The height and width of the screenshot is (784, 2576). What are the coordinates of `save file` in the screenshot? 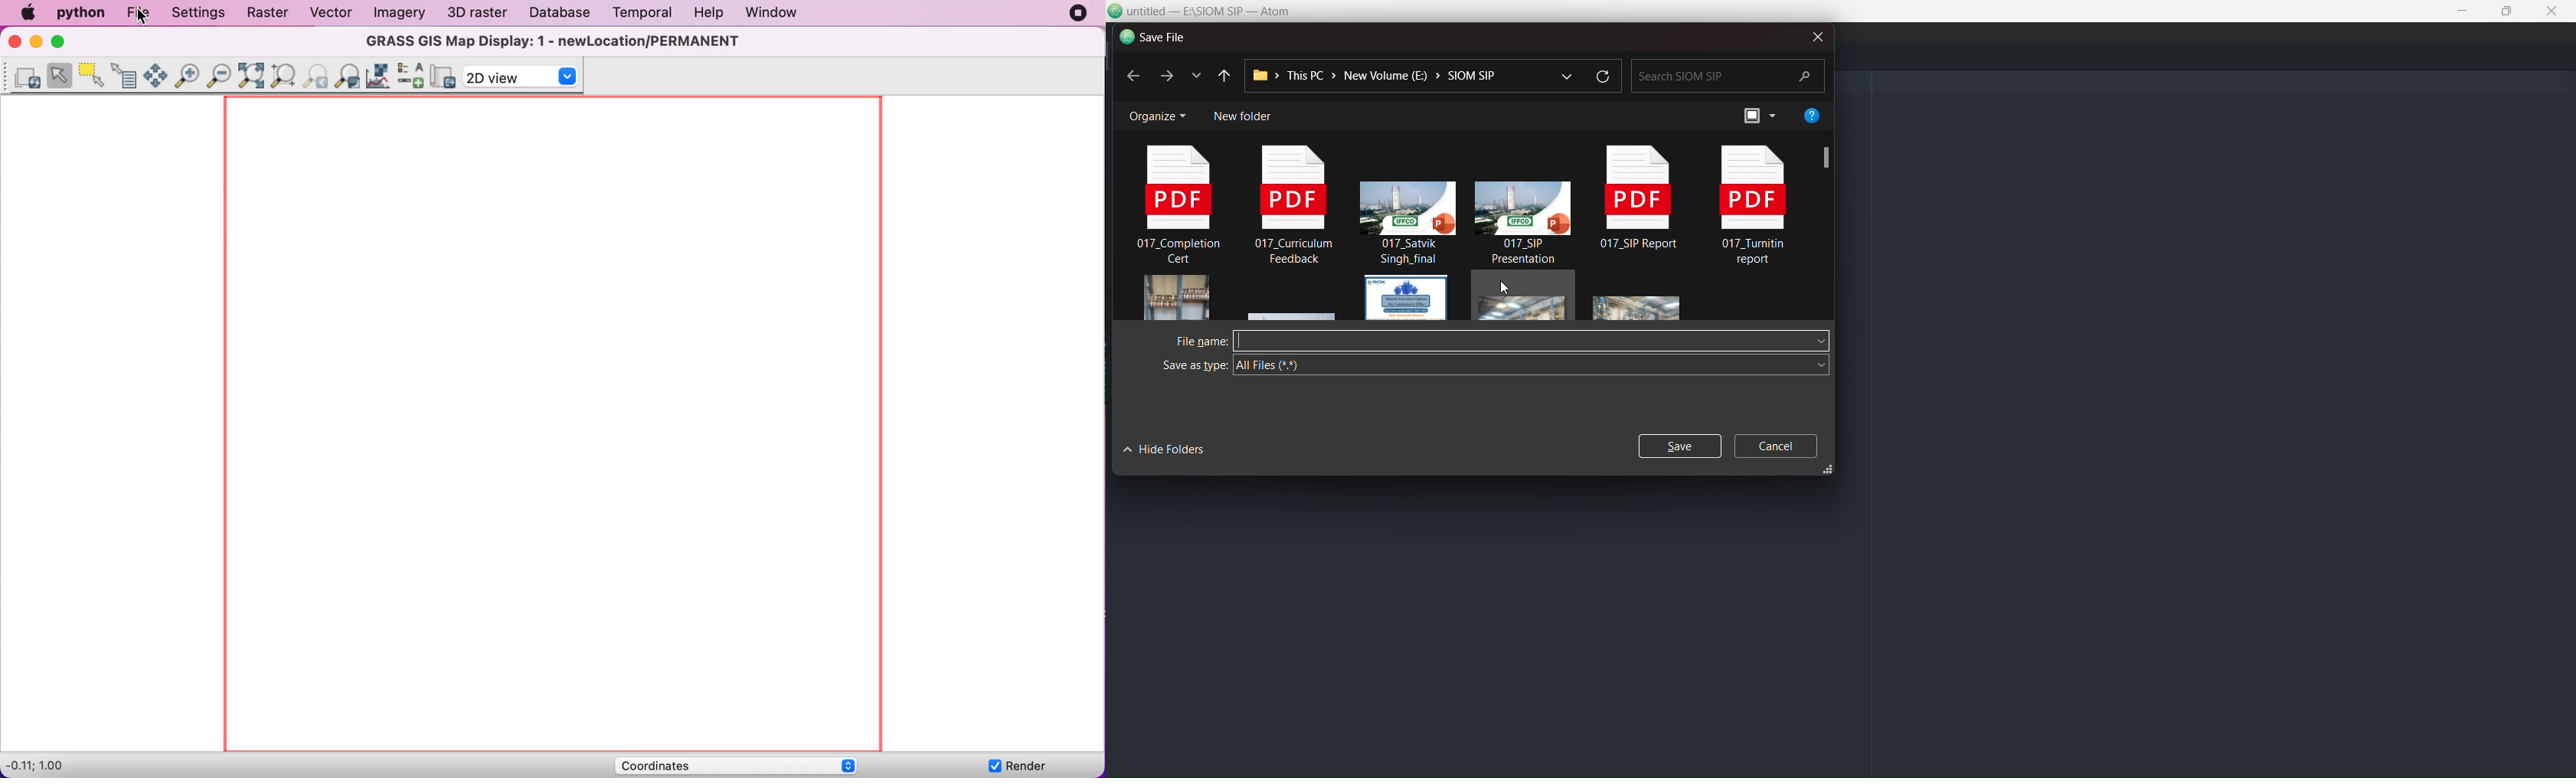 It's located at (1151, 38).